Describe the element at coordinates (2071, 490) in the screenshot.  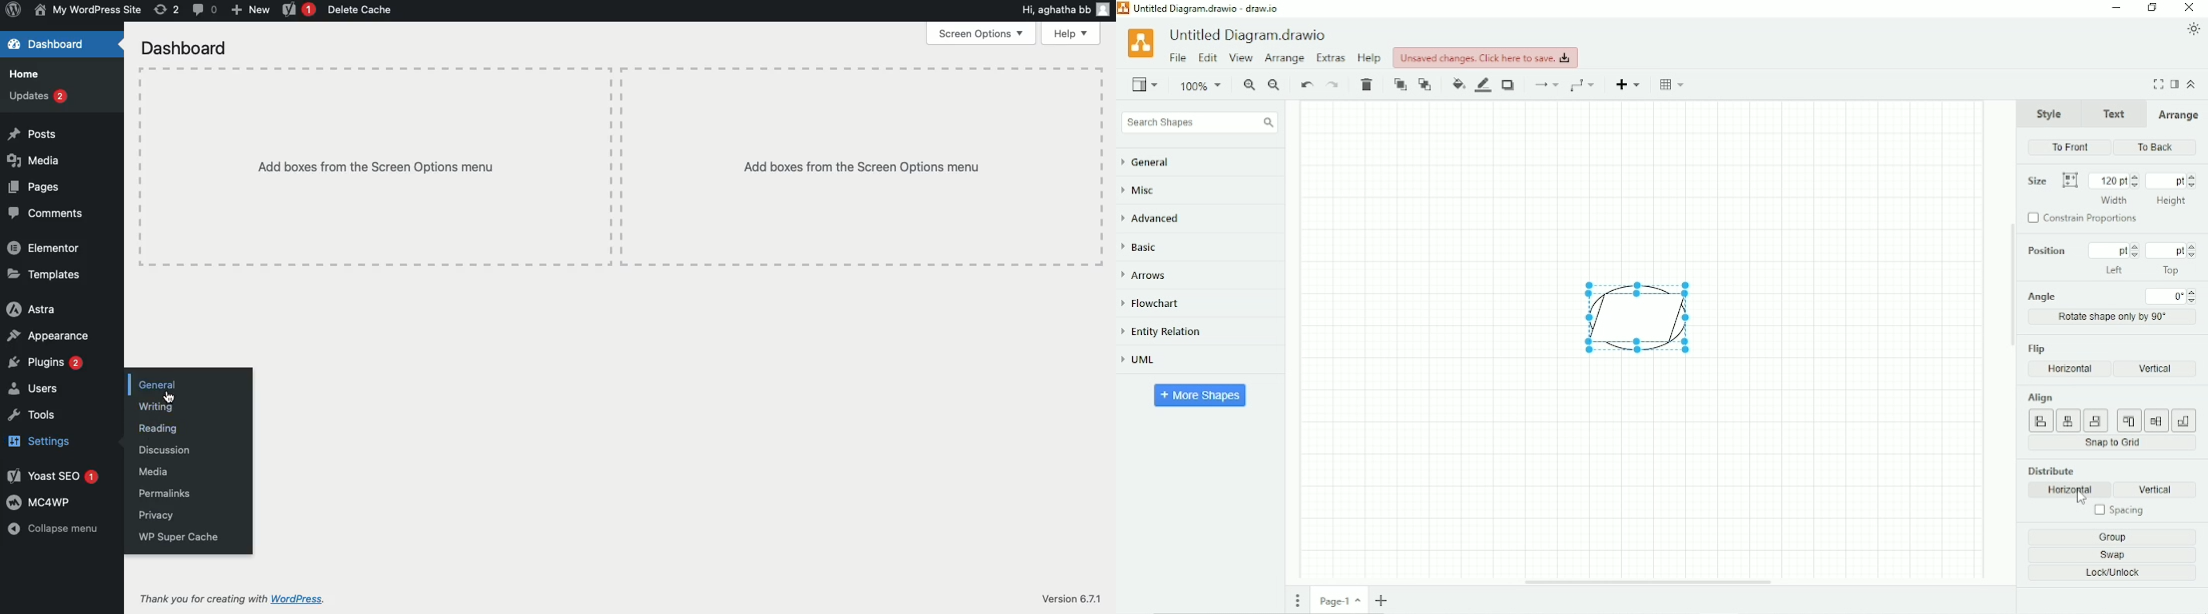
I see `Horizontal` at that location.